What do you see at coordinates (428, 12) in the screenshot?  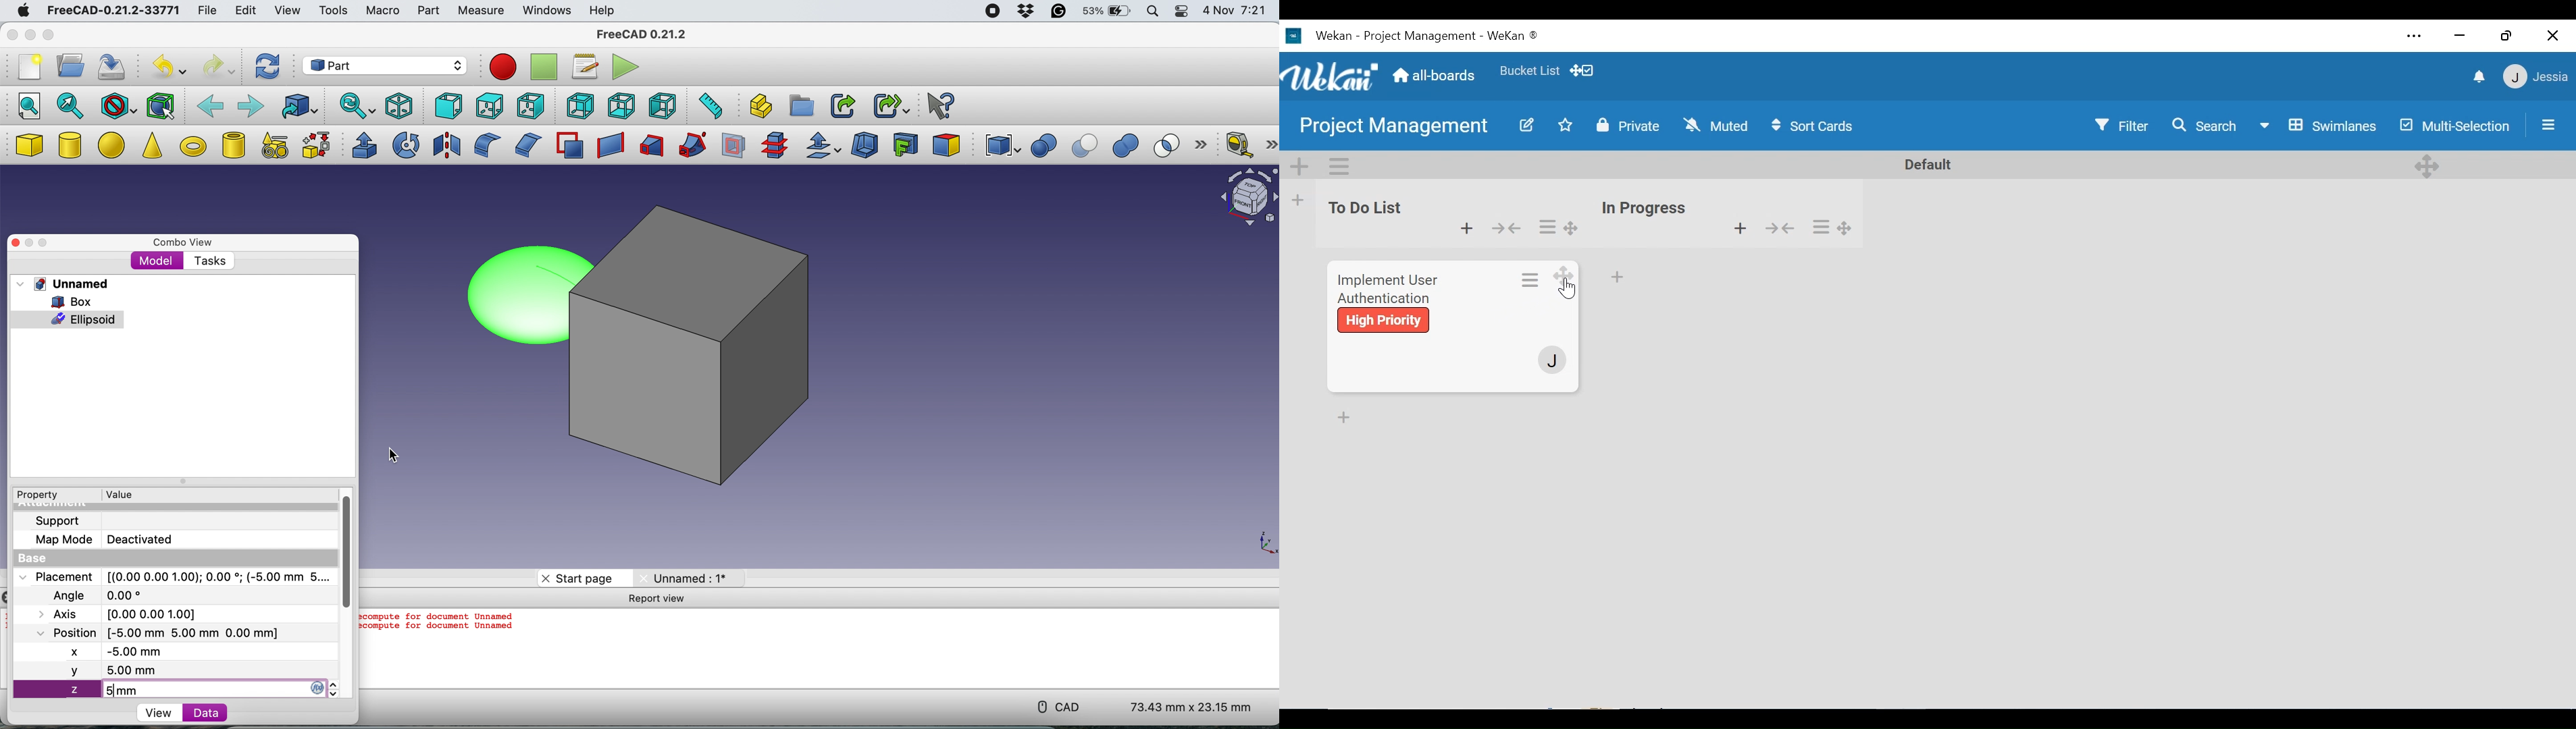 I see `part` at bounding box center [428, 12].